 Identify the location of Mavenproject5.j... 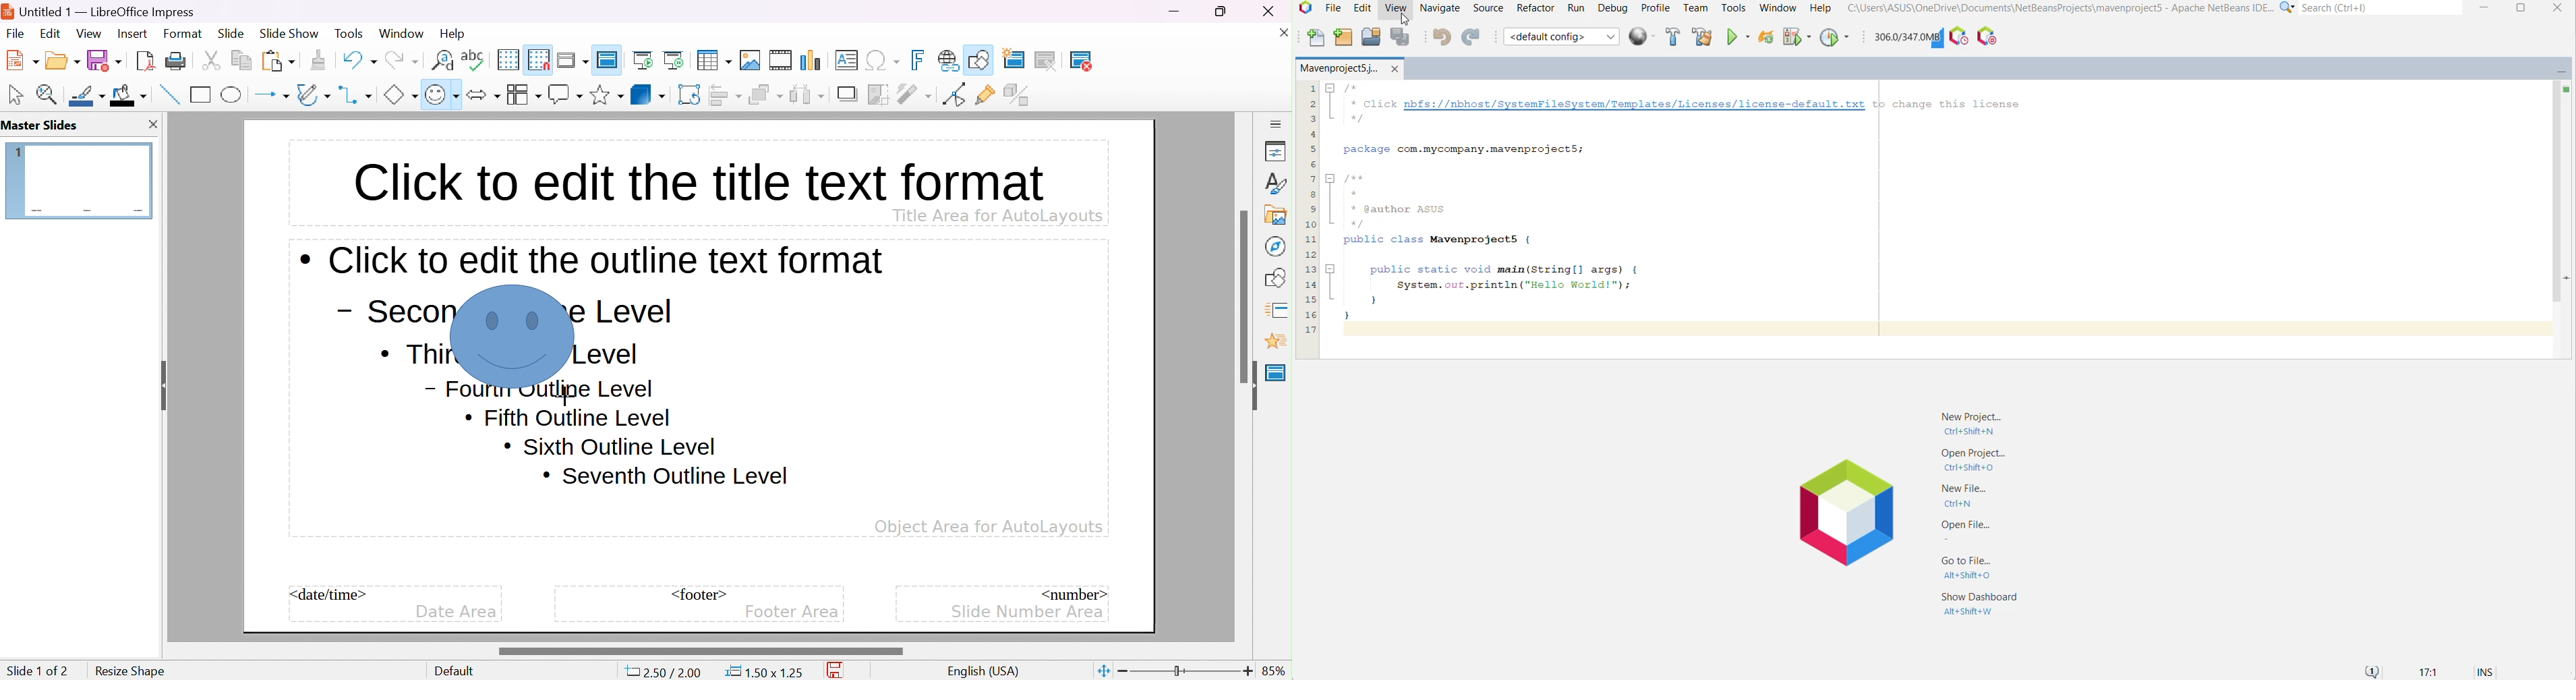
(1338, 68).